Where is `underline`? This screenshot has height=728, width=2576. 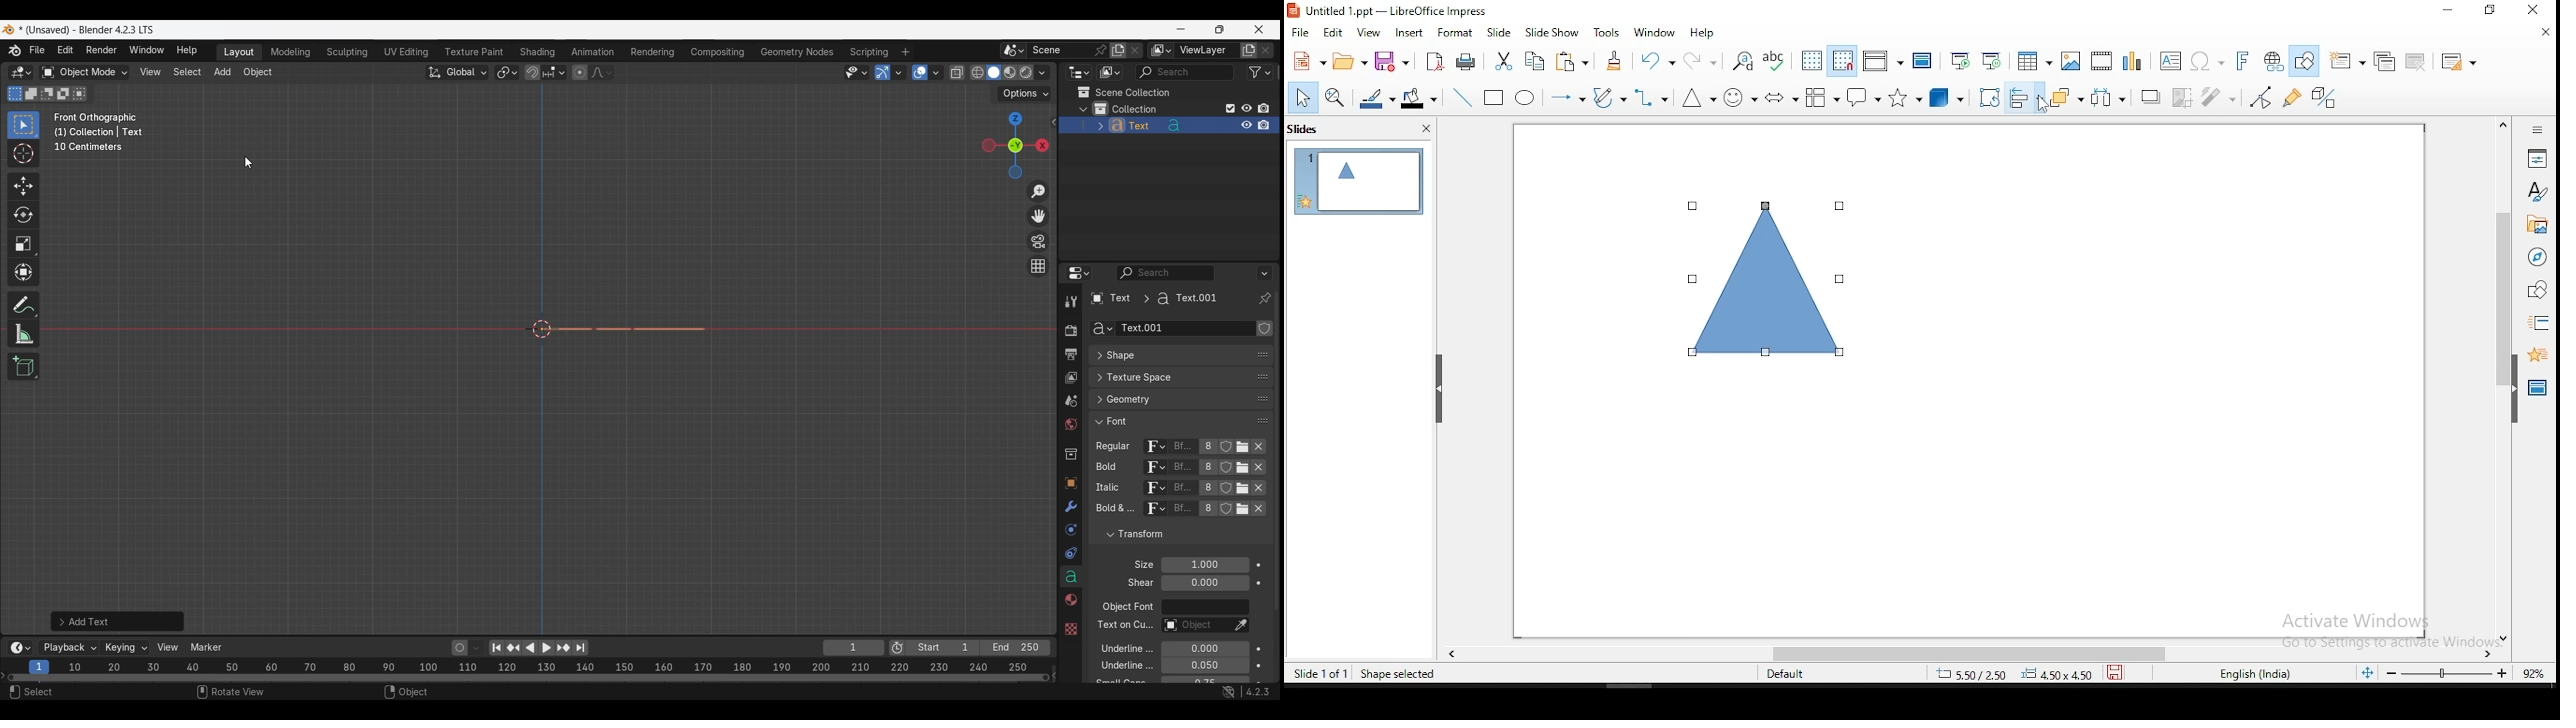
underline is located at coordinates (1116, 667).